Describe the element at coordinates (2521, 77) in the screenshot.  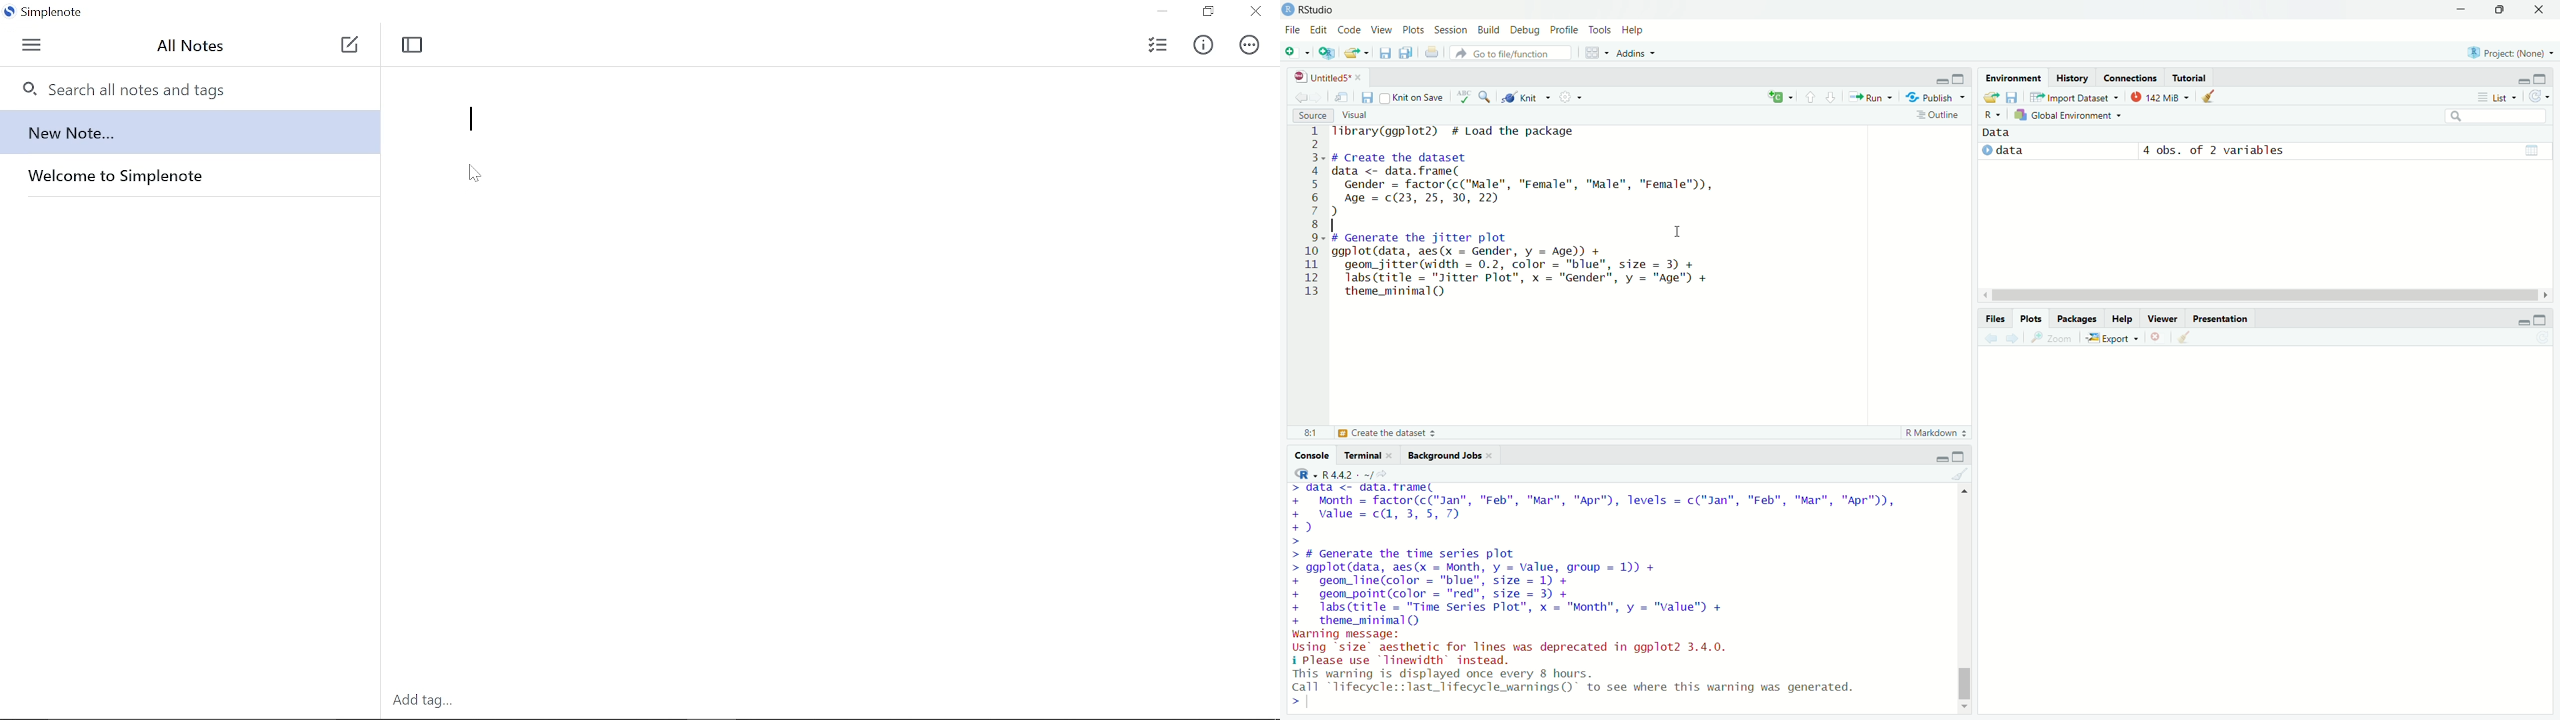
I see `minimize` at that location.